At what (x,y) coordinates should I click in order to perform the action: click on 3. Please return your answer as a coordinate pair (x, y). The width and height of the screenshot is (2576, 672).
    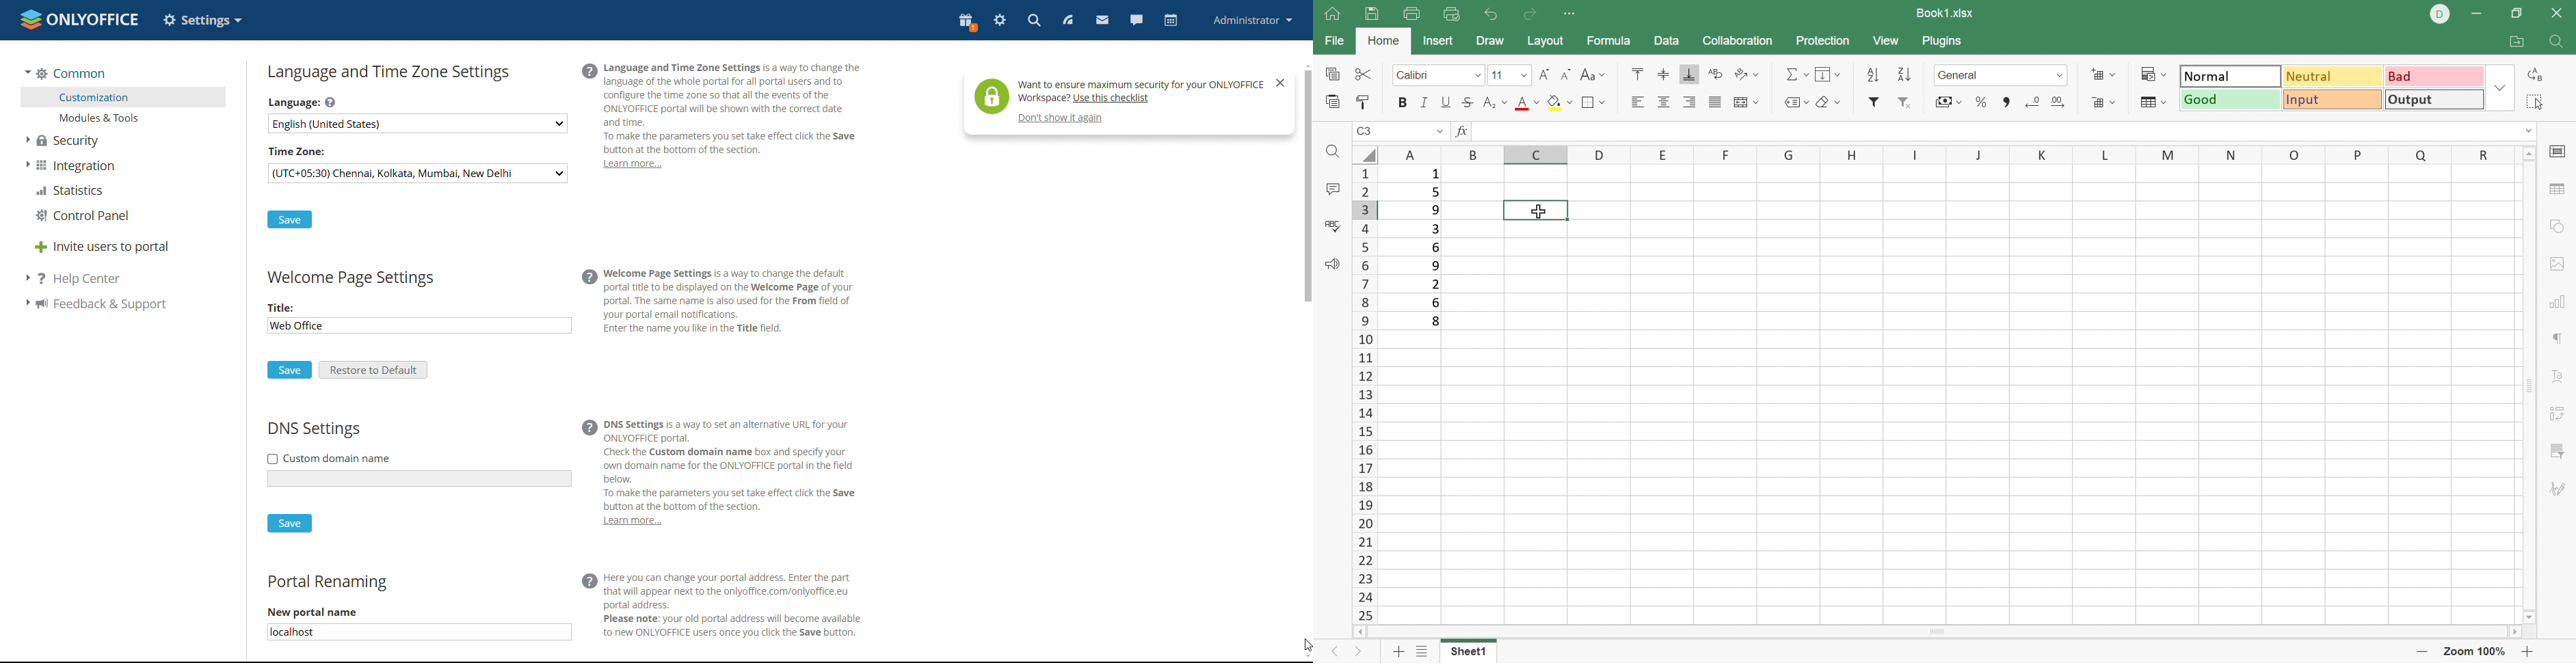
    Looking at the image, I should click on (1435, 230).